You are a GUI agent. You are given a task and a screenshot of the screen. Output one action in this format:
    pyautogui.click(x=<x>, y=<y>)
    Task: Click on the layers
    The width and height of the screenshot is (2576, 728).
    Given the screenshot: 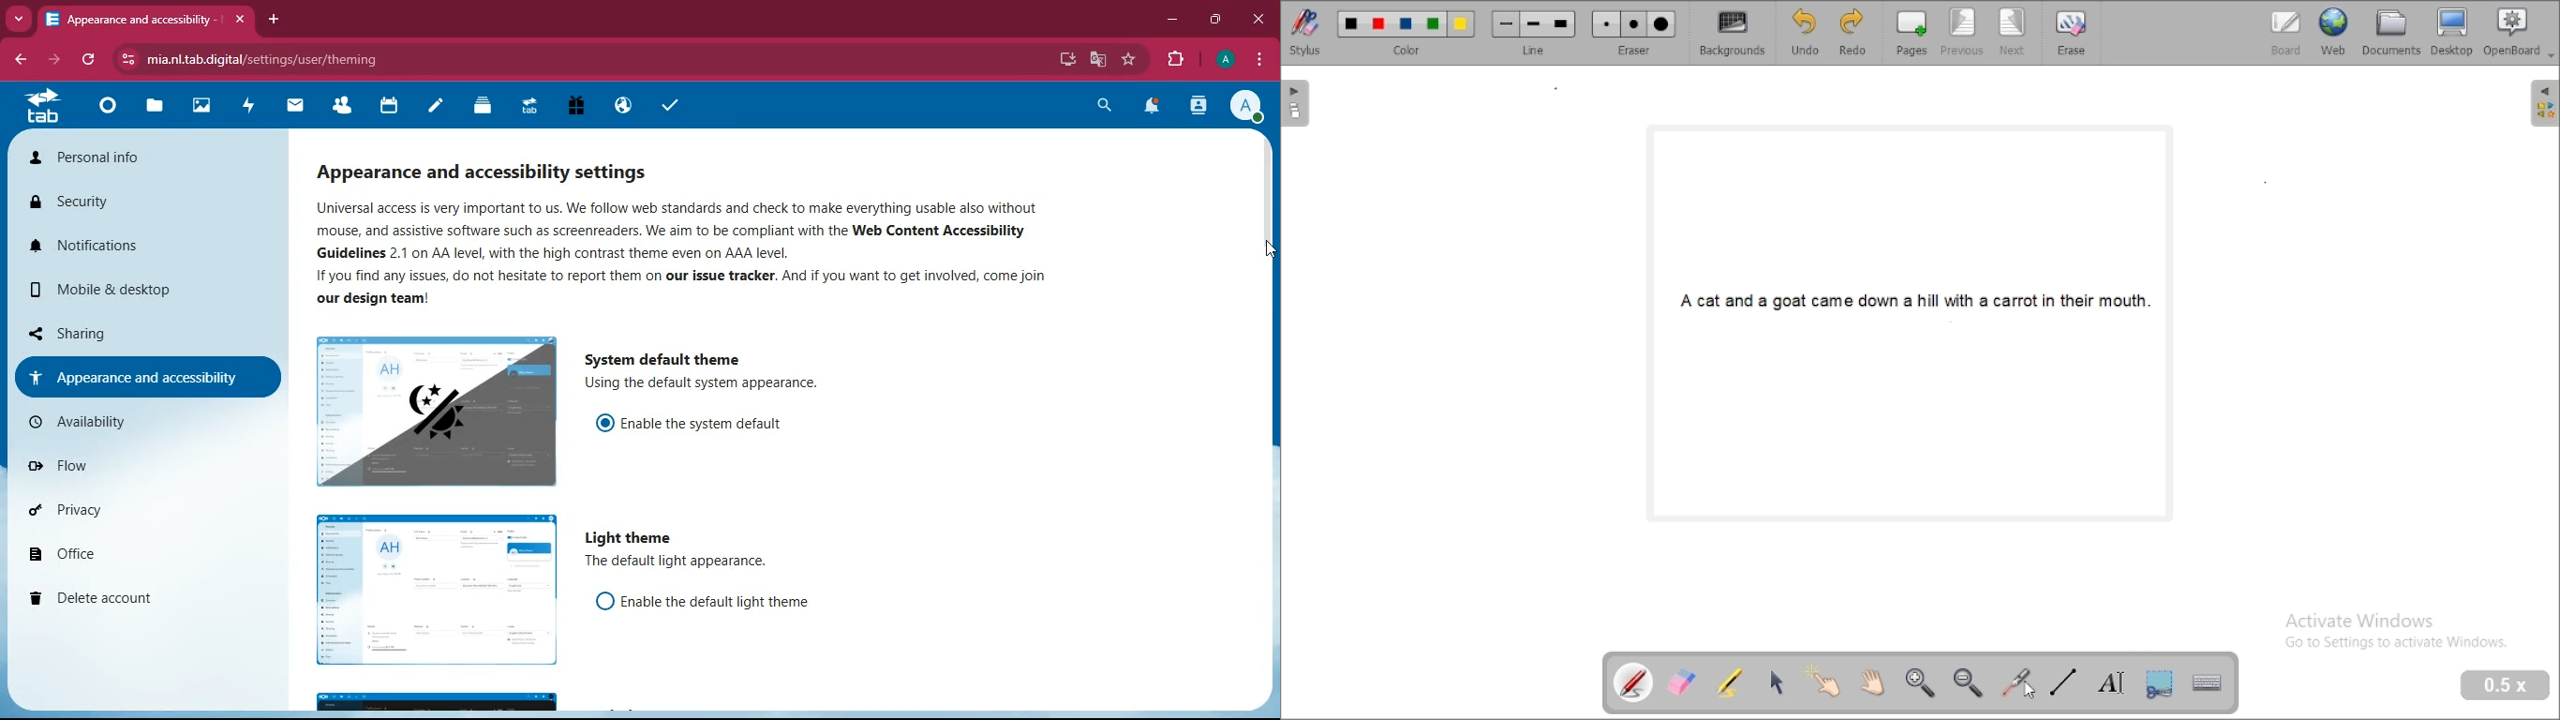 What is the action you would take?
    pyautogui.click(x=483, y=108)
    